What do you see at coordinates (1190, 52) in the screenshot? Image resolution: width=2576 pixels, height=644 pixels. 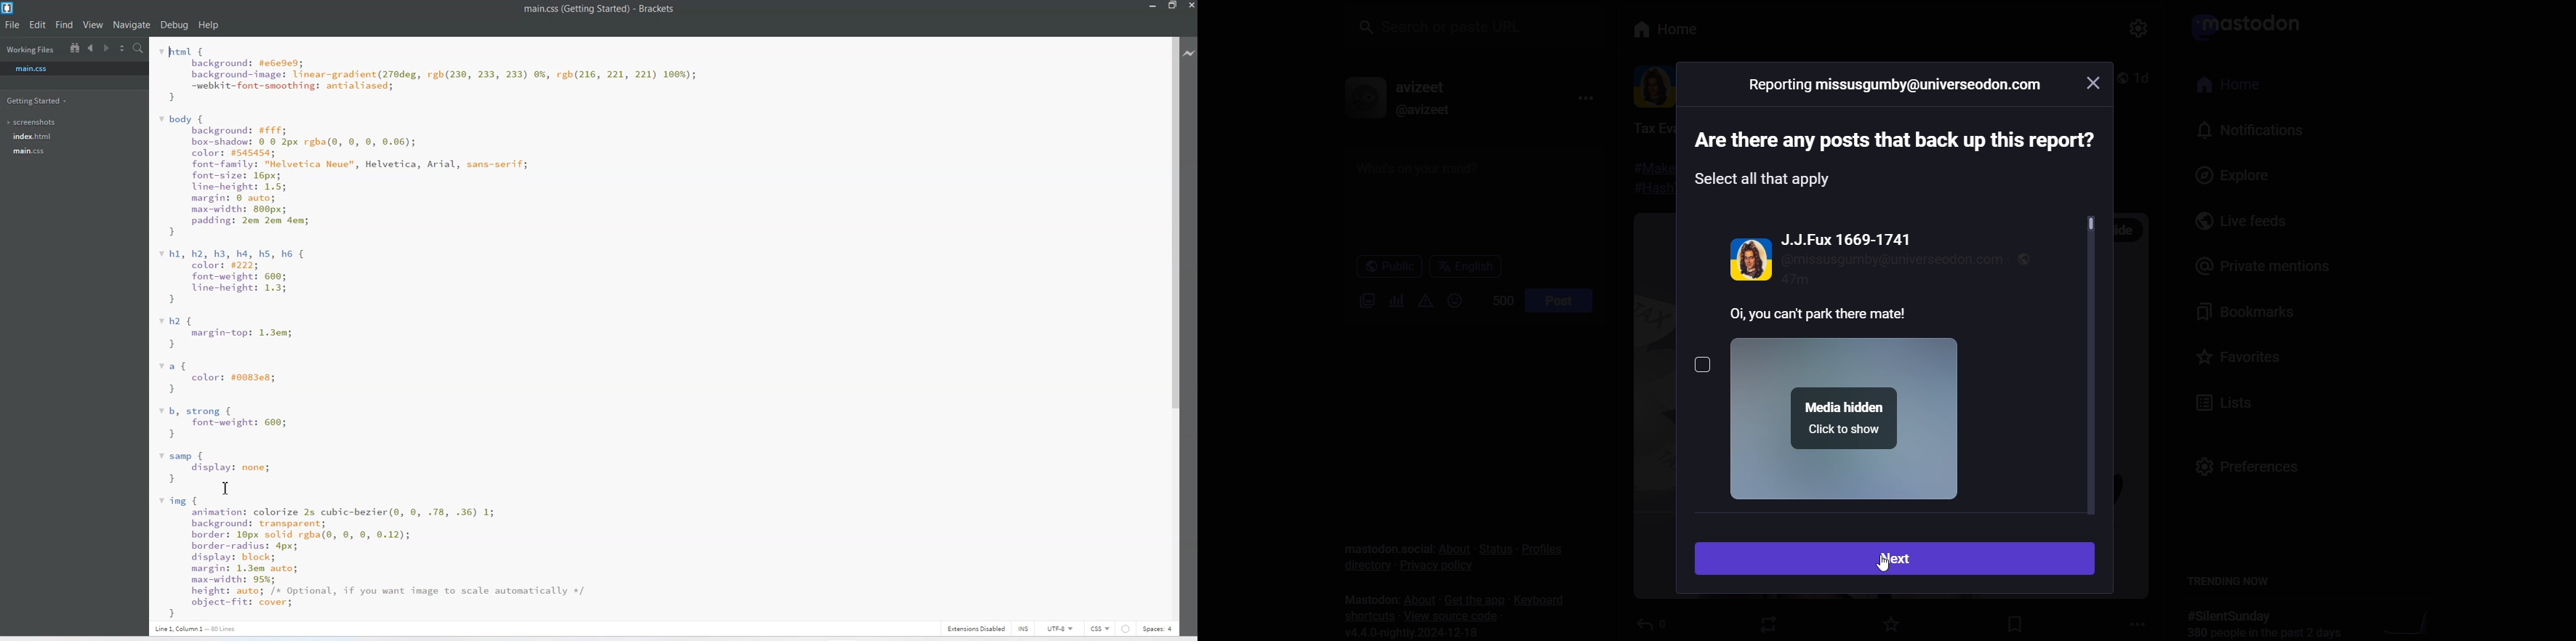 I see `Live Preview` at bounding box center [1190, 52].